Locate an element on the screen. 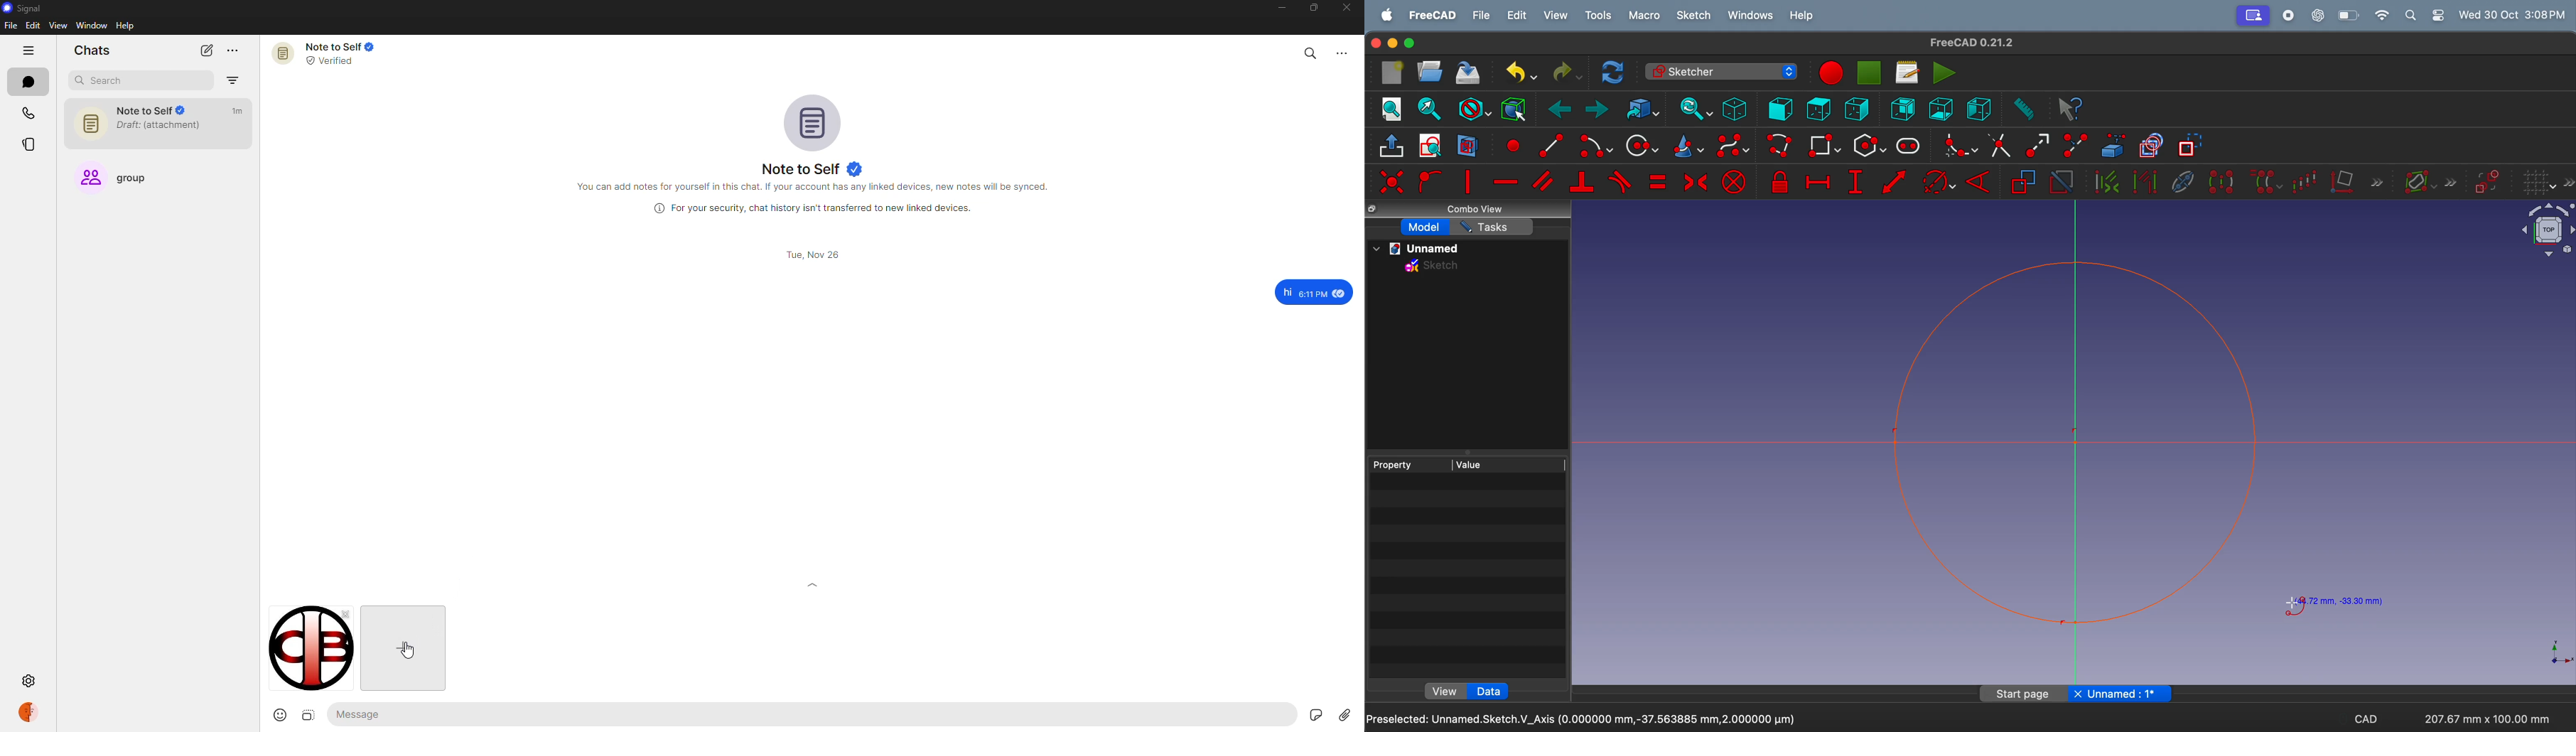 This screenshot has height=756, width=2576. marco is located at coordinates (1646, 17).